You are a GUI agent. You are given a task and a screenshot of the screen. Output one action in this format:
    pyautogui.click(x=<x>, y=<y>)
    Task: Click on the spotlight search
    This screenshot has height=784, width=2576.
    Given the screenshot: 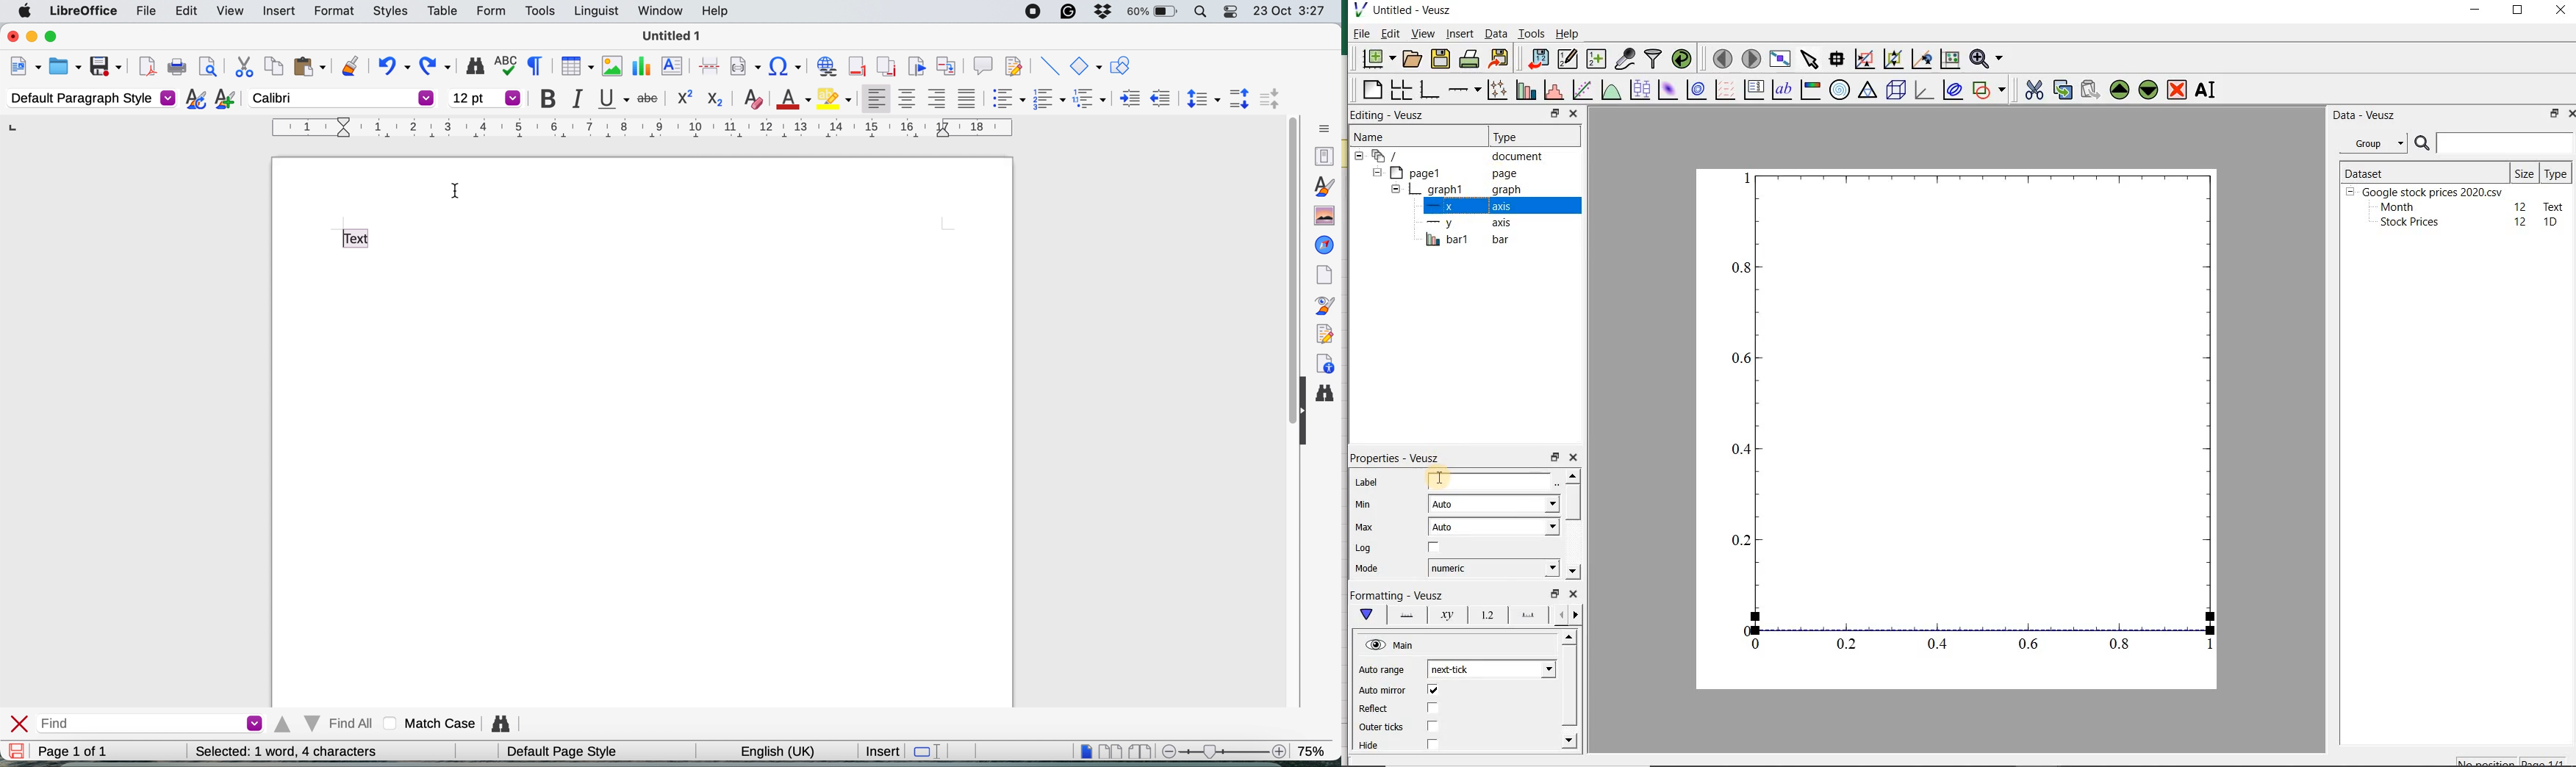 What is the action you would take?
    pyautogui.click(x=1199, y=13)
    